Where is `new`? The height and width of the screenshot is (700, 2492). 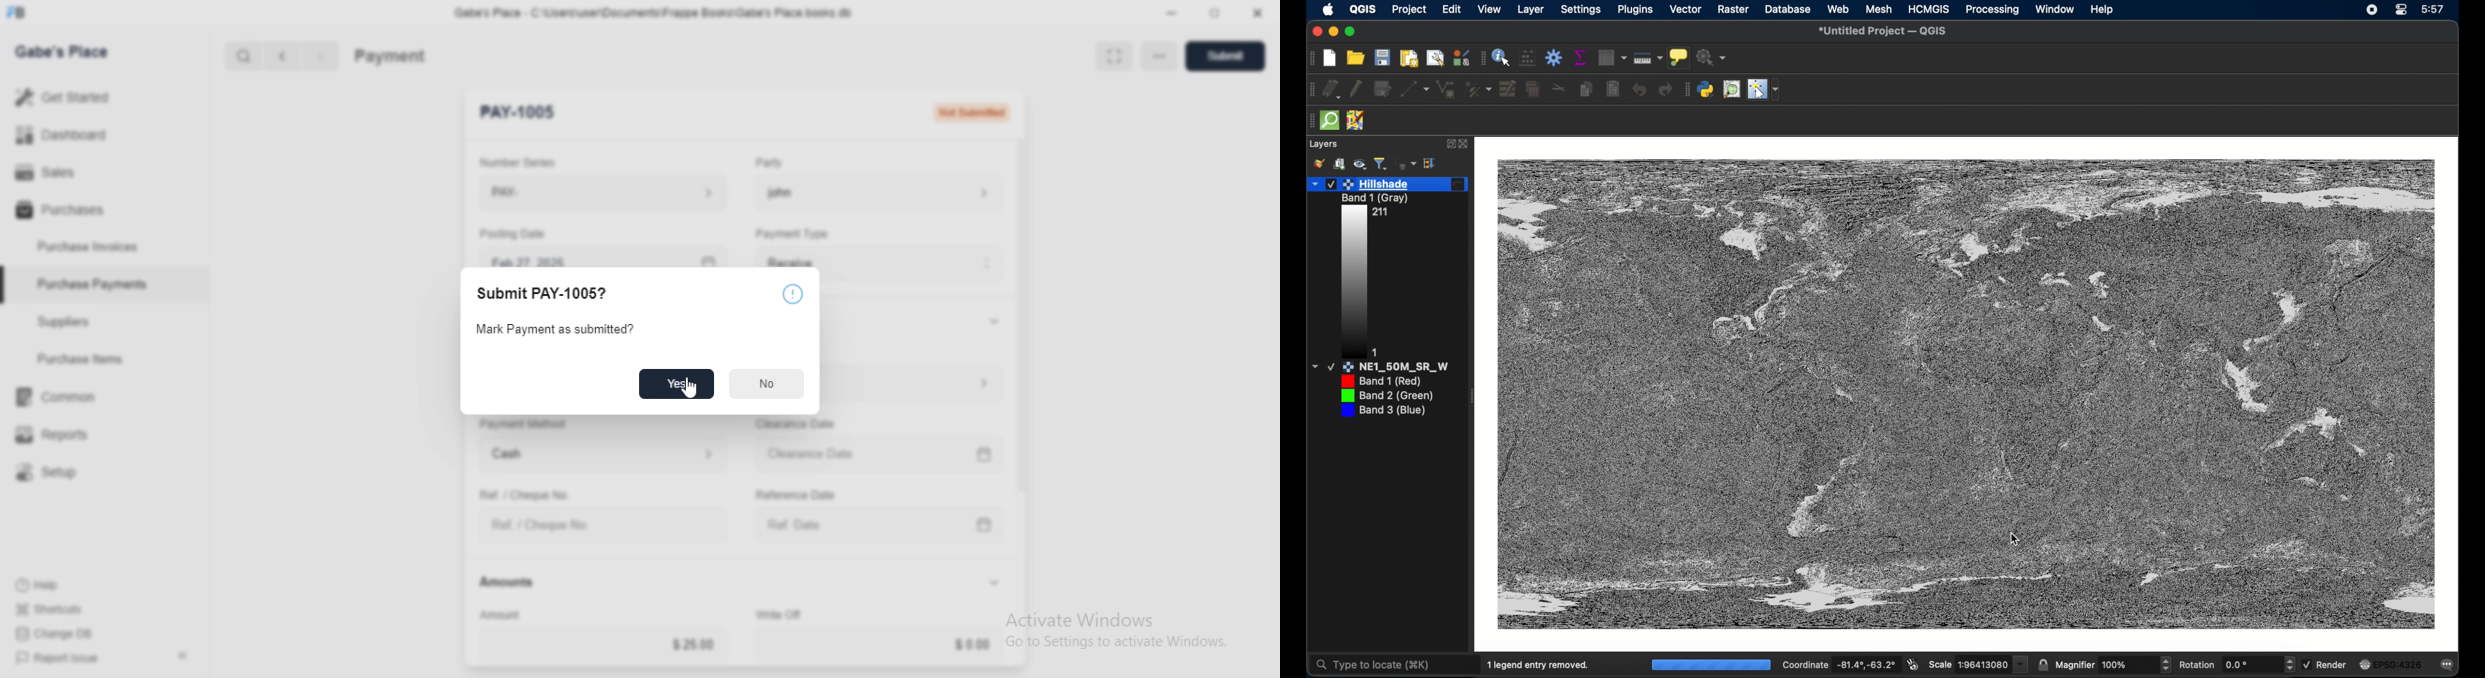 new is located at coordinates (1329, 57).